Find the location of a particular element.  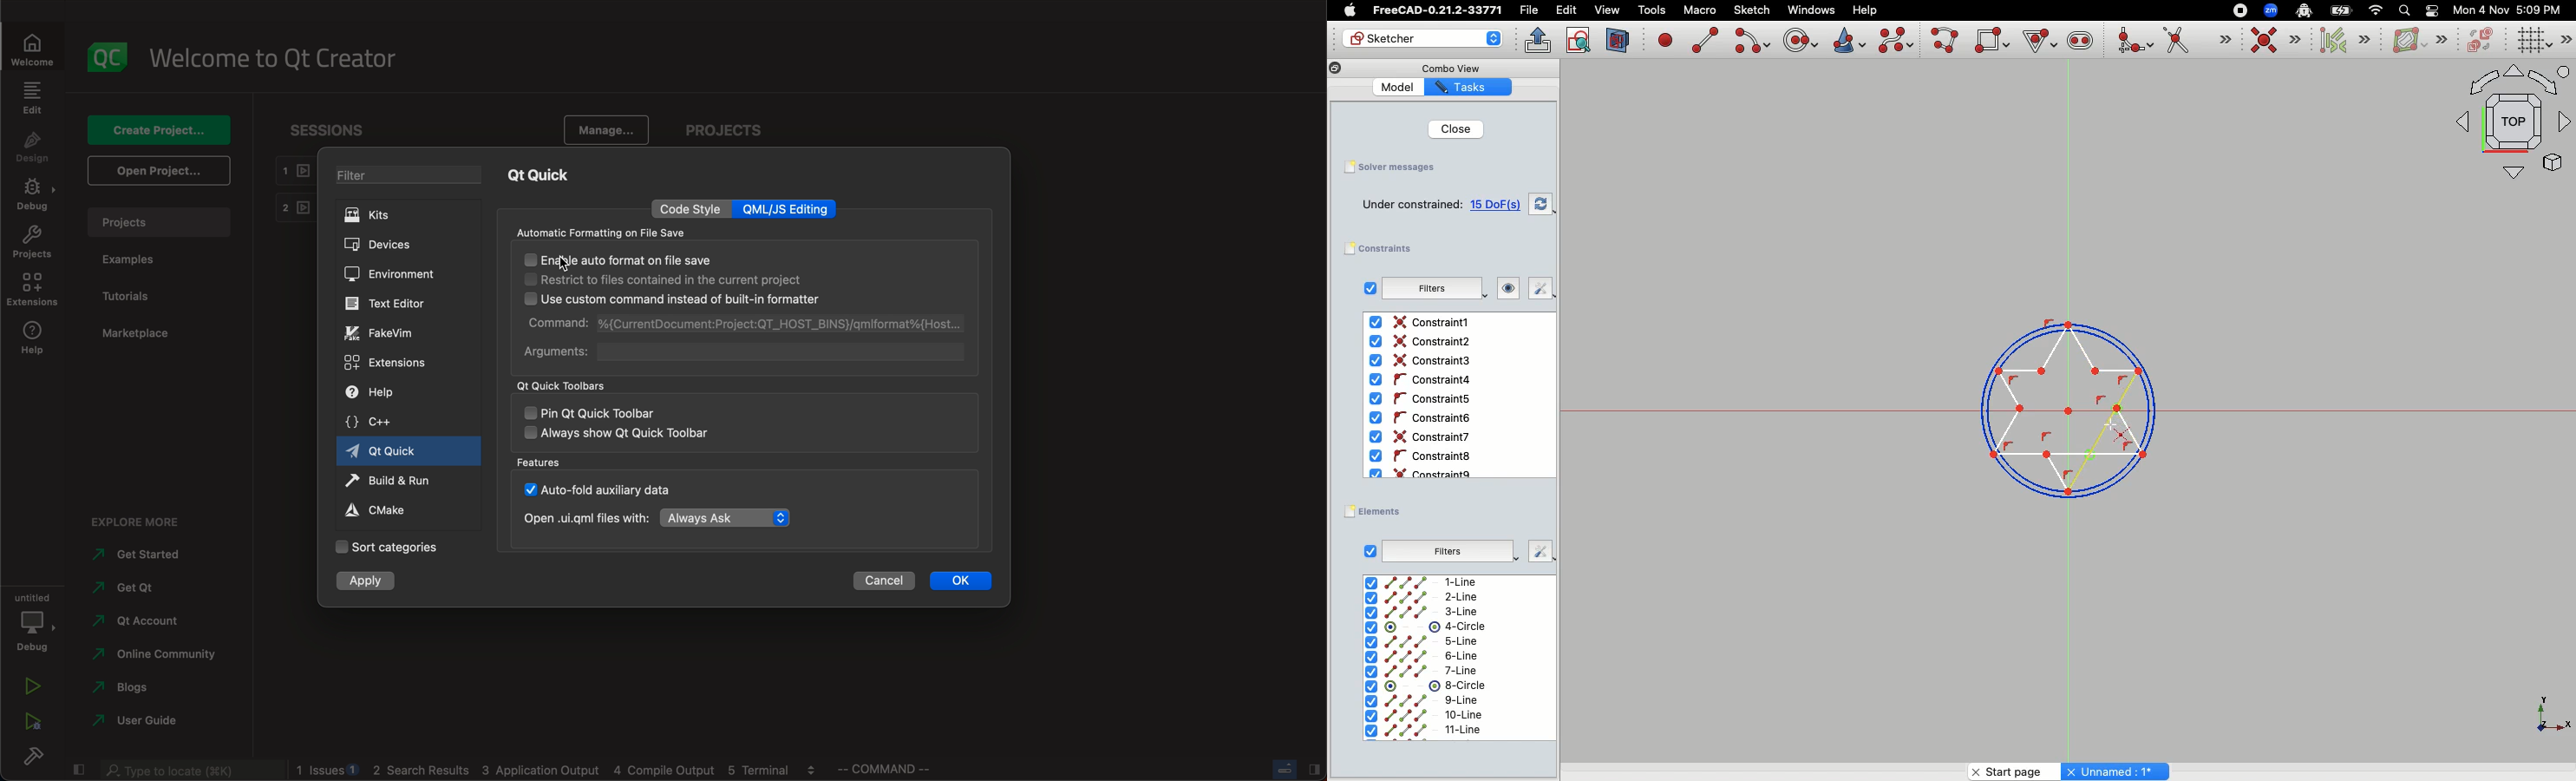

Start page is located at coordinates (2010, 769).